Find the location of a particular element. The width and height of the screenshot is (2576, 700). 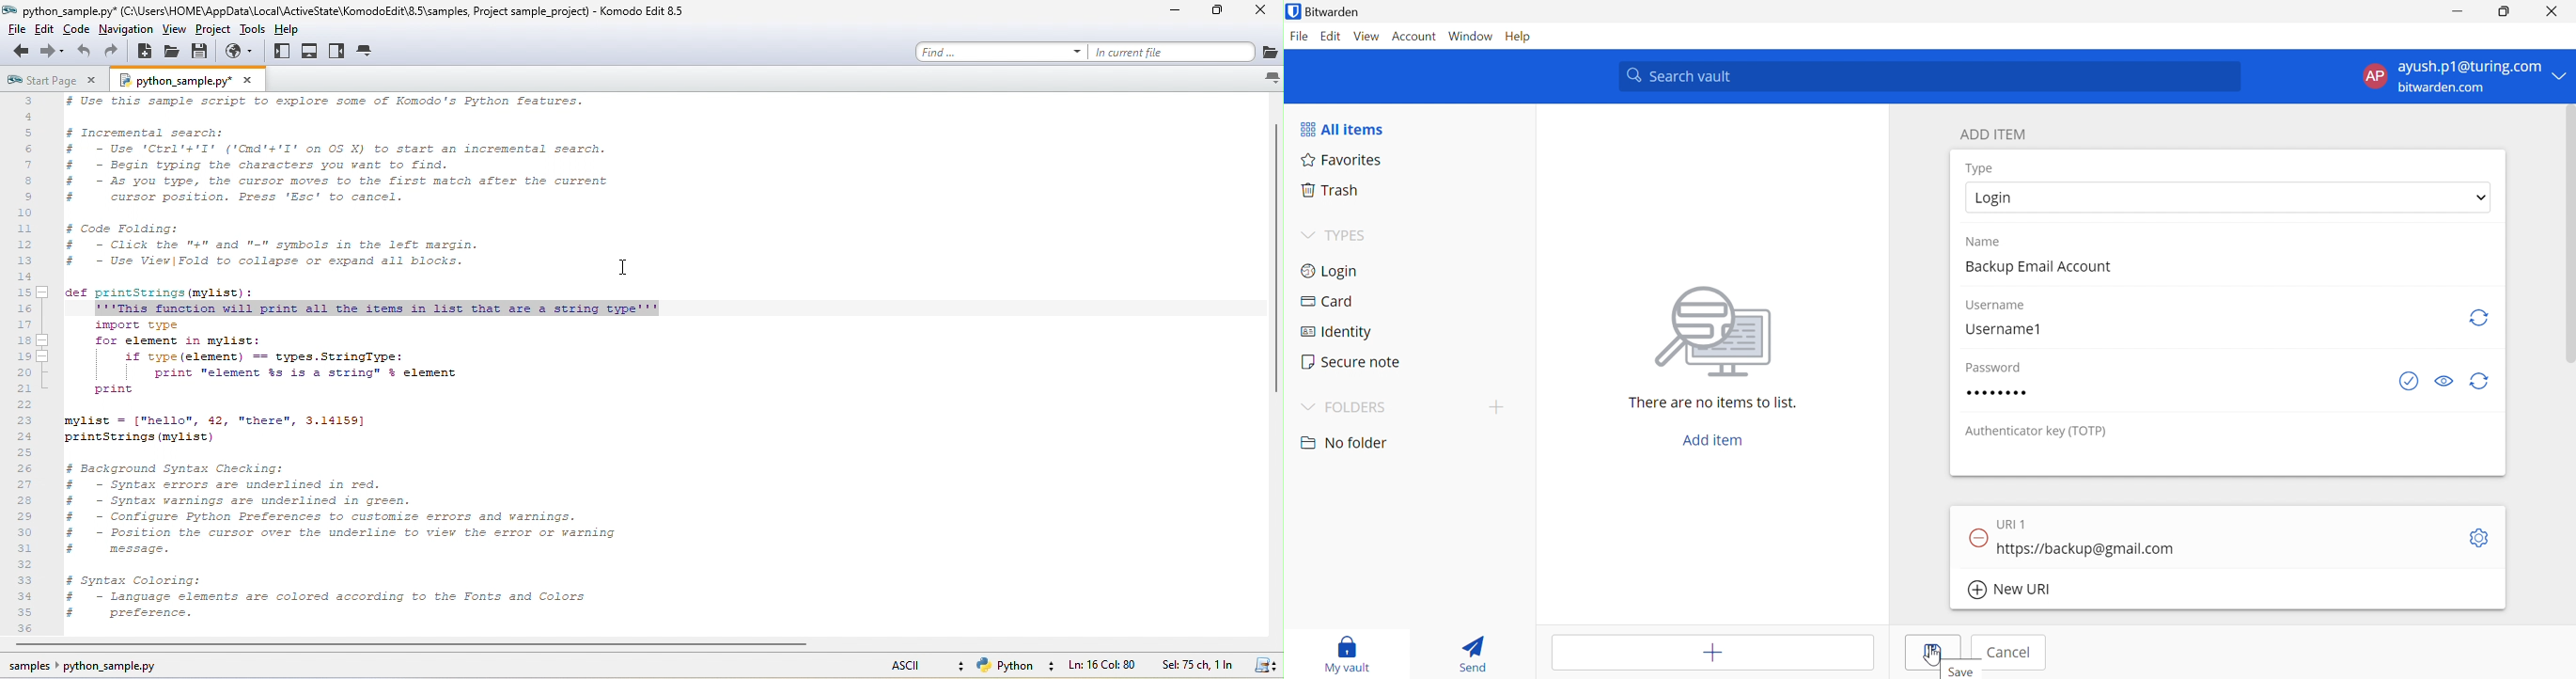

Search vault is located at coordinates (1933, 77).